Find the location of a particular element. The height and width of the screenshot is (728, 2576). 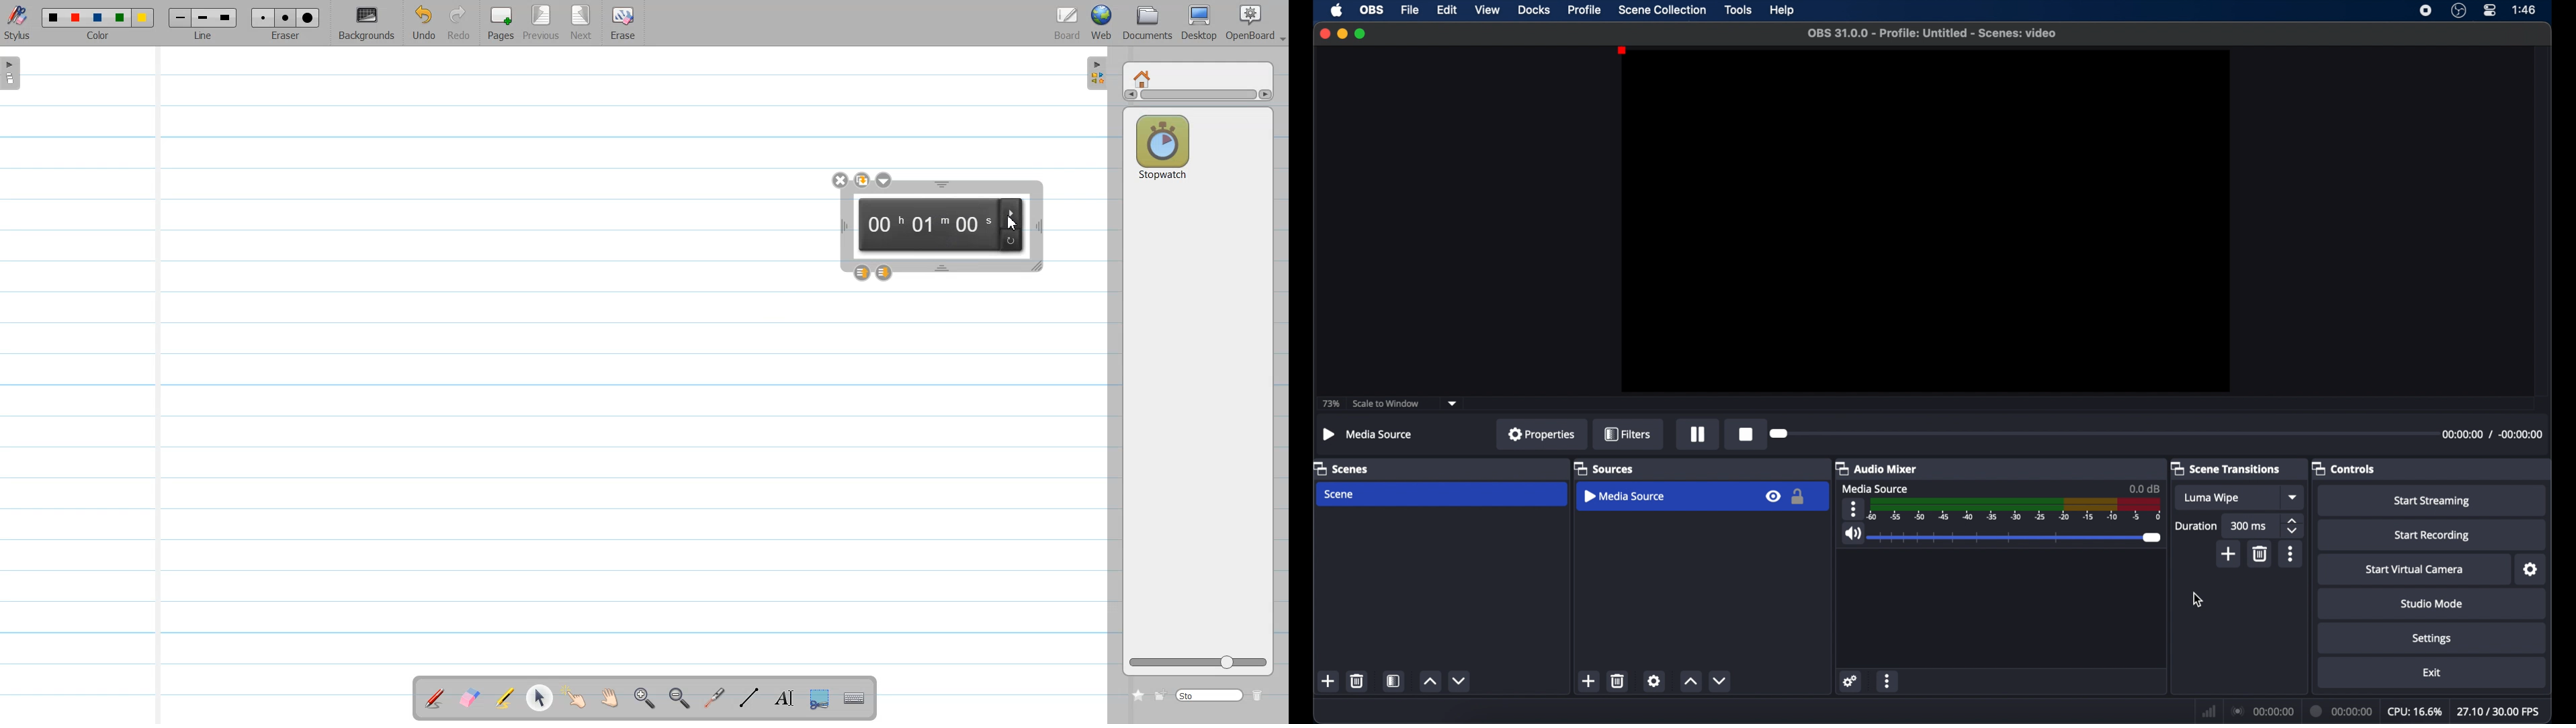

more options is located at coordinates (1888, 682).